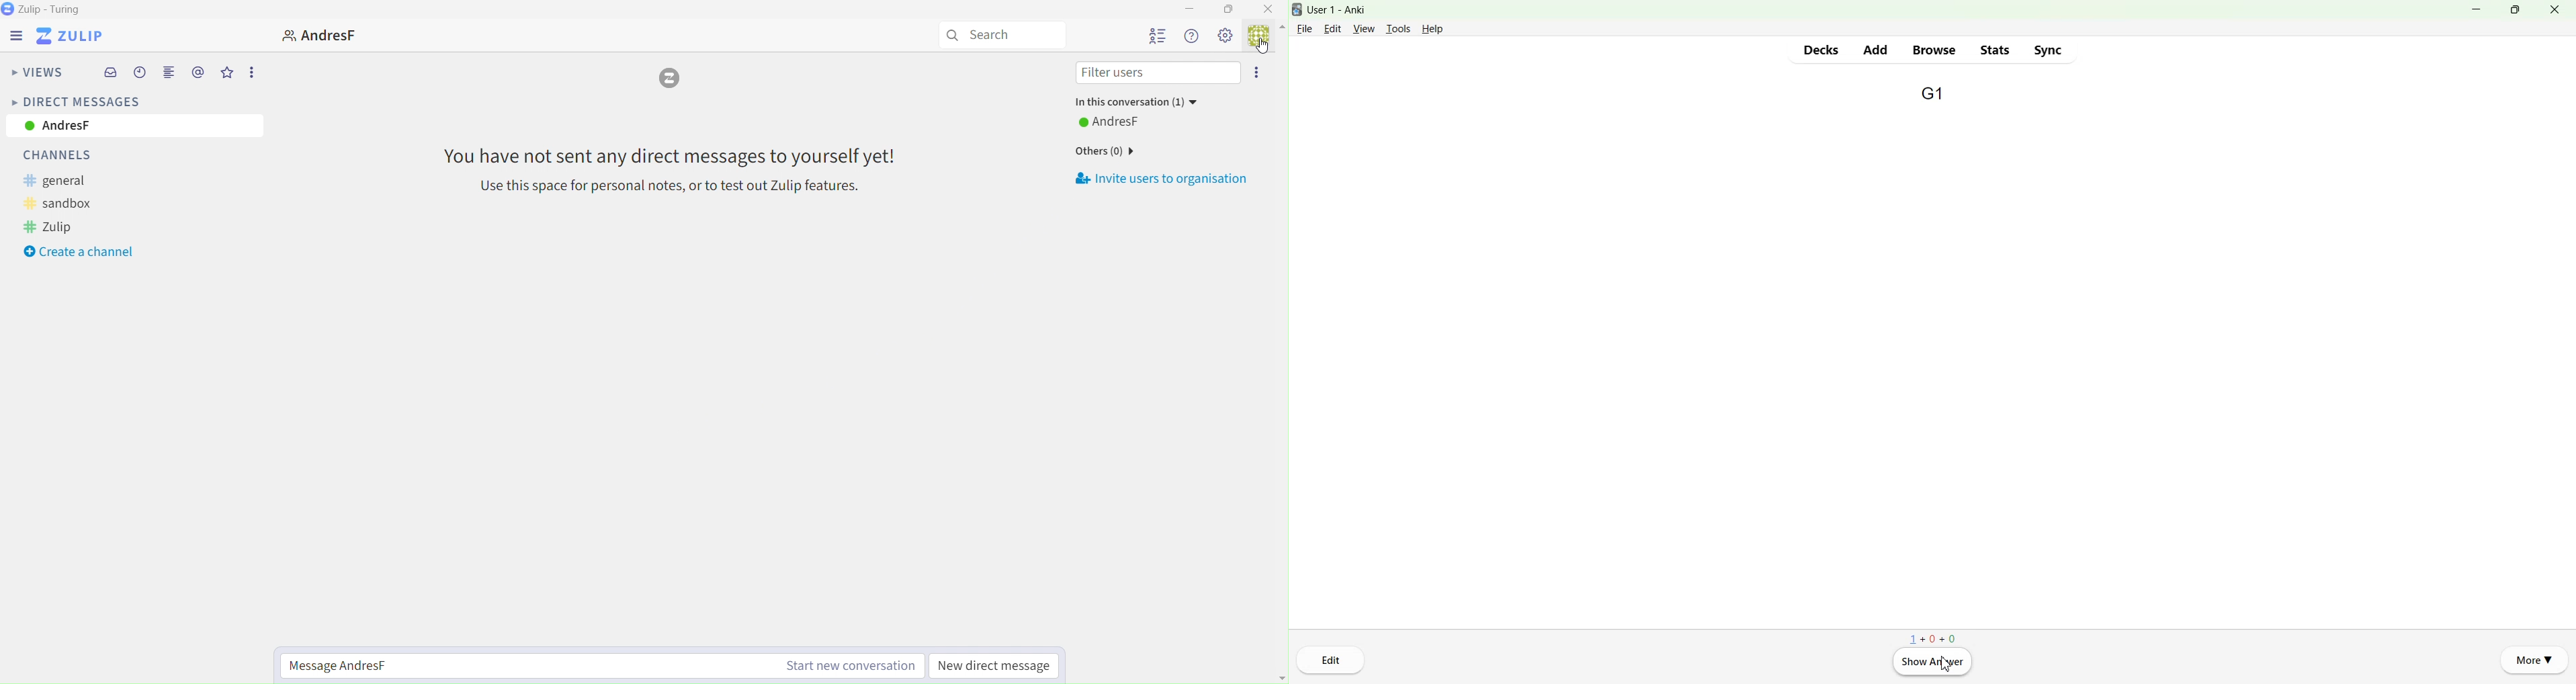 This screenshot has width=2576, height=700. Describe the element at coordinates (1875, 50) in the screenshot. I see `Add` at that location.